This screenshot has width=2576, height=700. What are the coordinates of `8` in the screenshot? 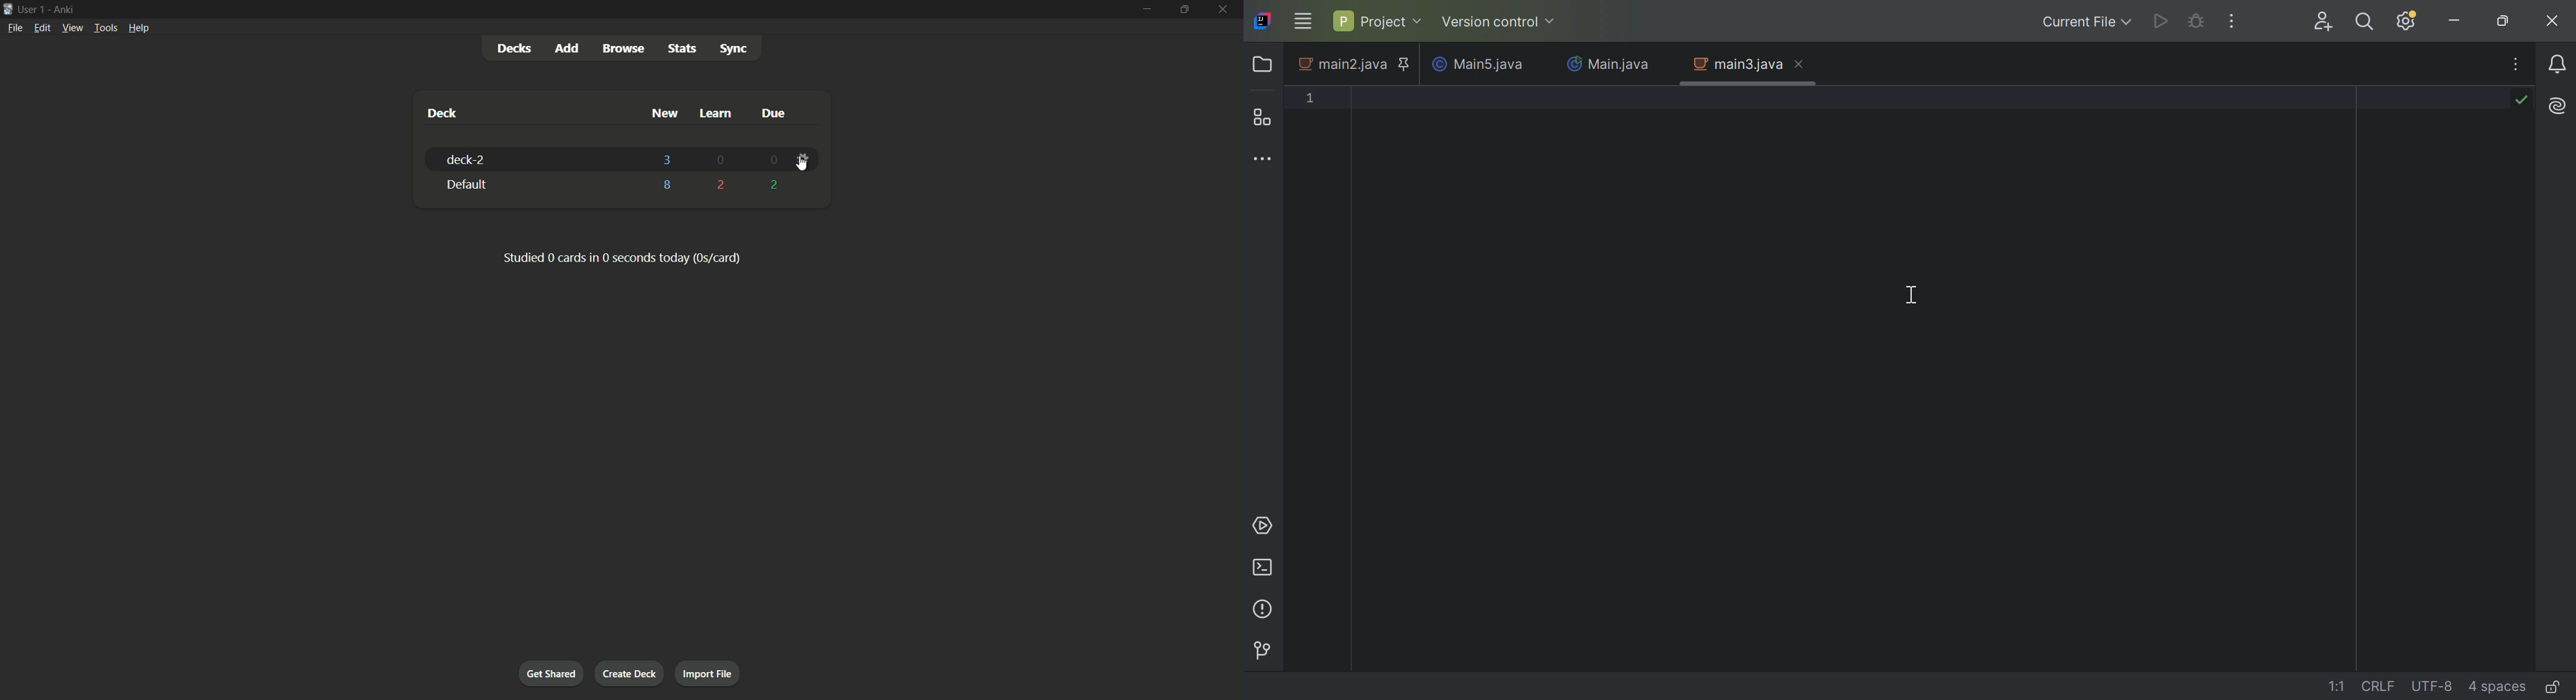 It's located at (667, 188).